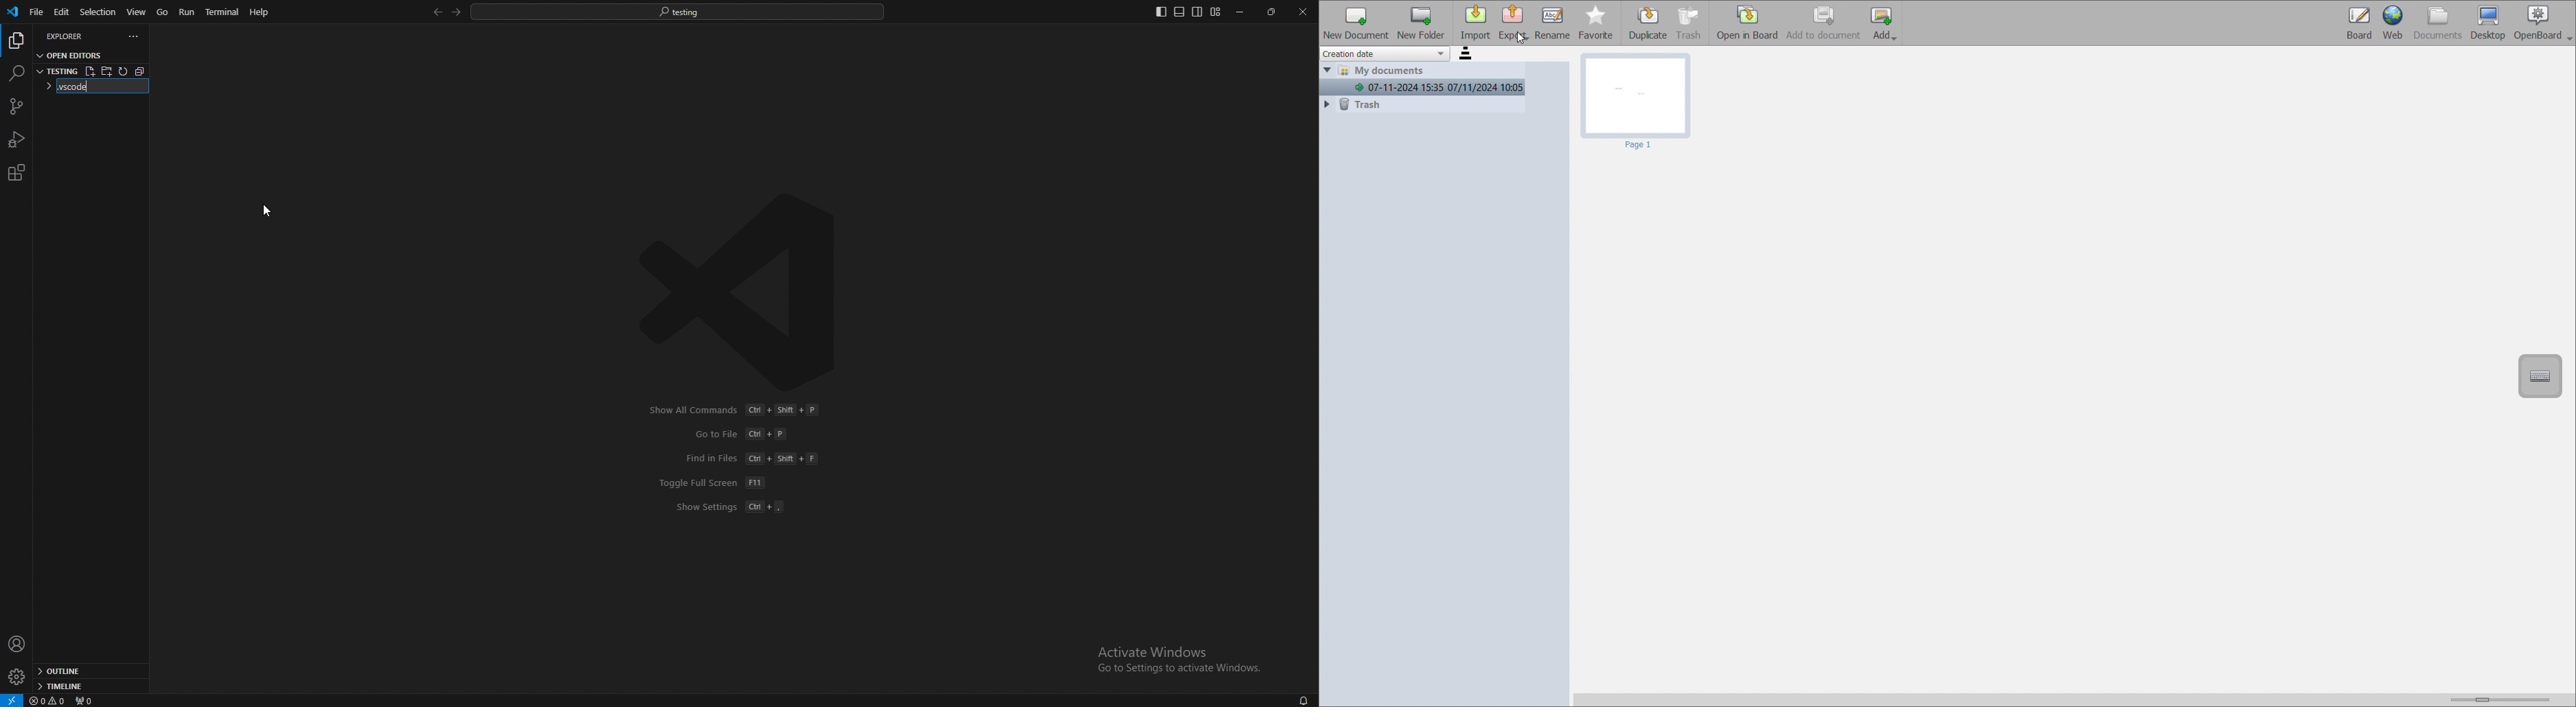  I want to click on errors, so click(49, 702).